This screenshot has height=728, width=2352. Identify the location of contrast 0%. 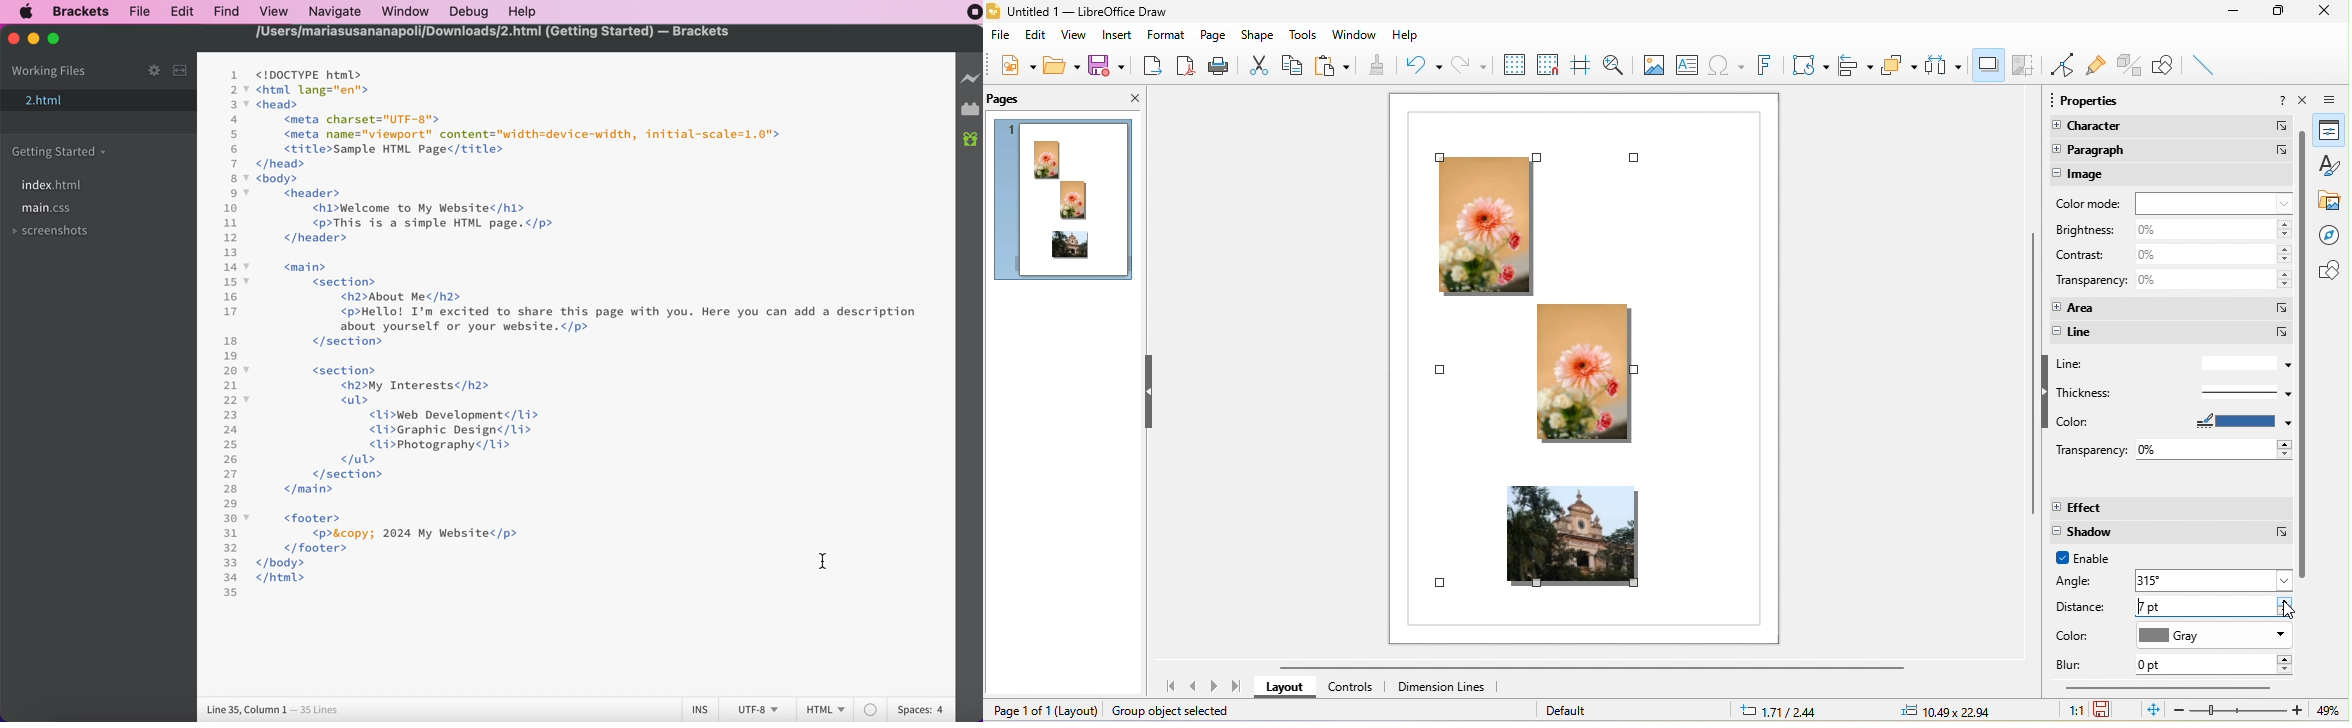
(2170, 255).